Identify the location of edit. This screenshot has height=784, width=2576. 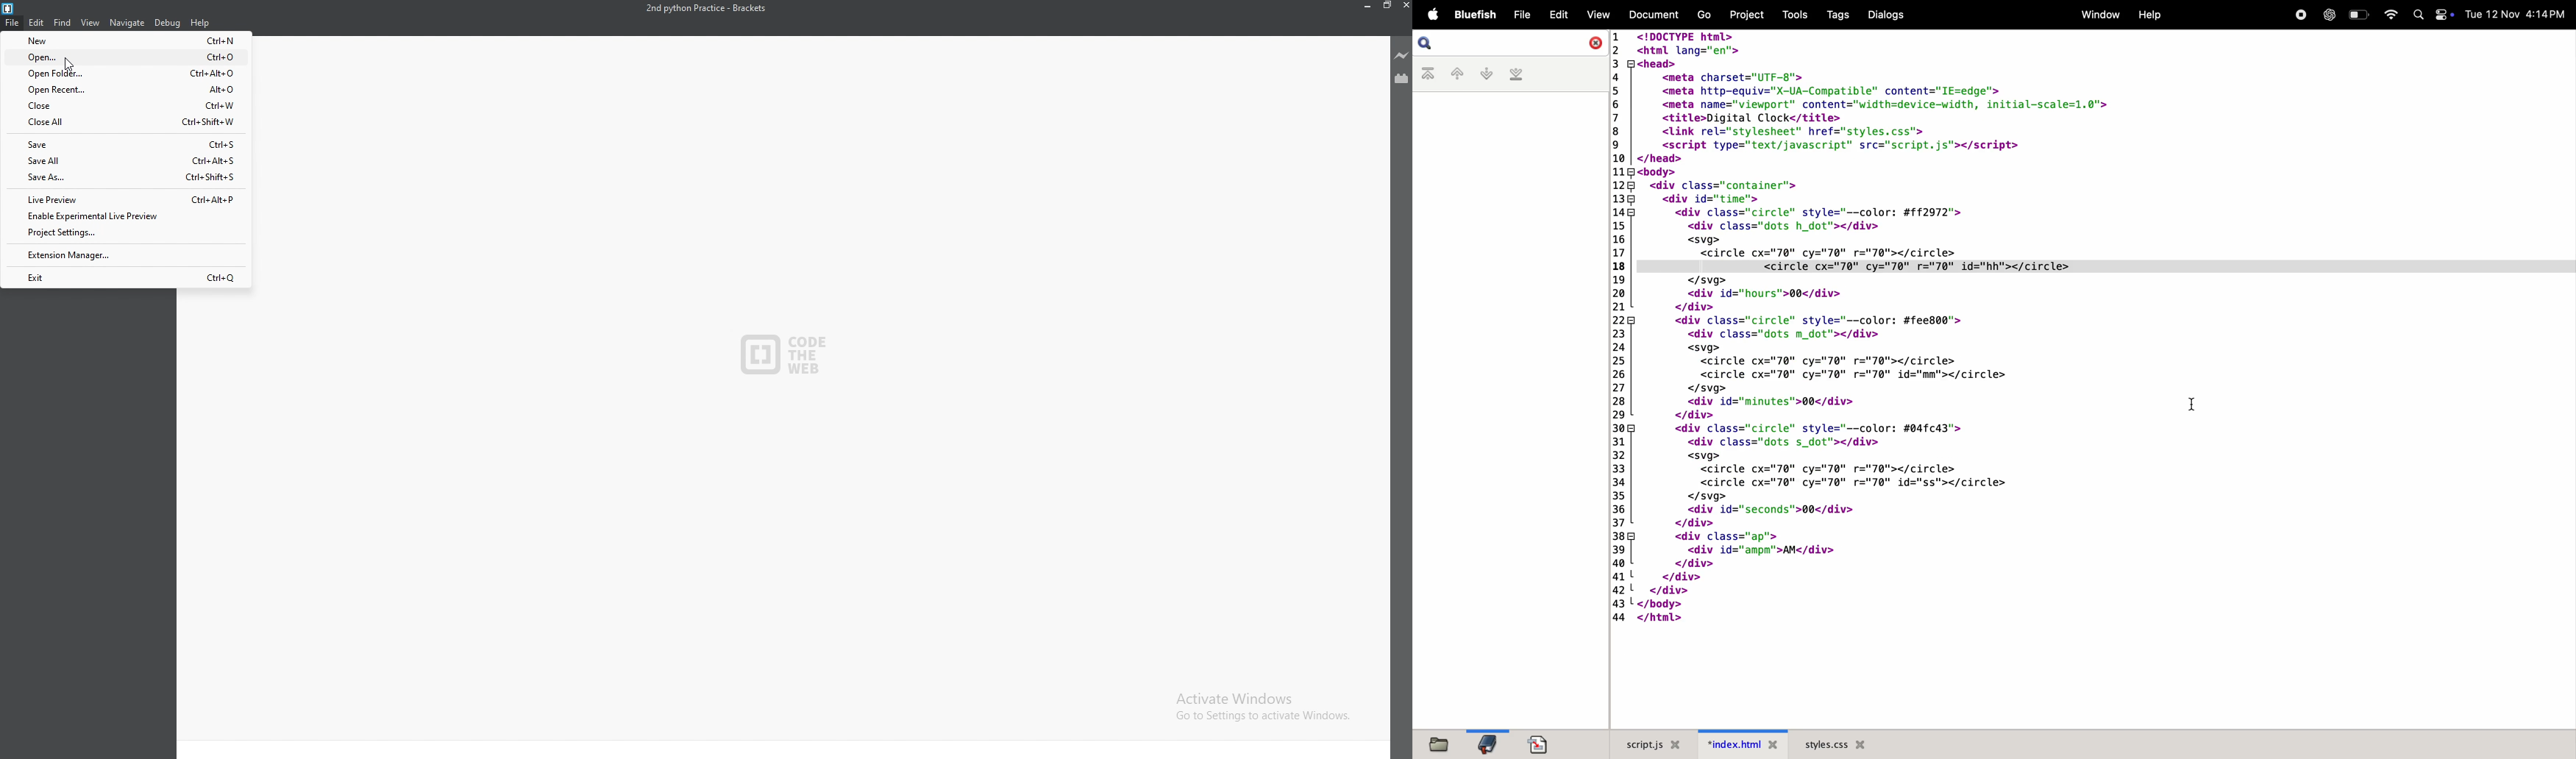
(1555, 14).